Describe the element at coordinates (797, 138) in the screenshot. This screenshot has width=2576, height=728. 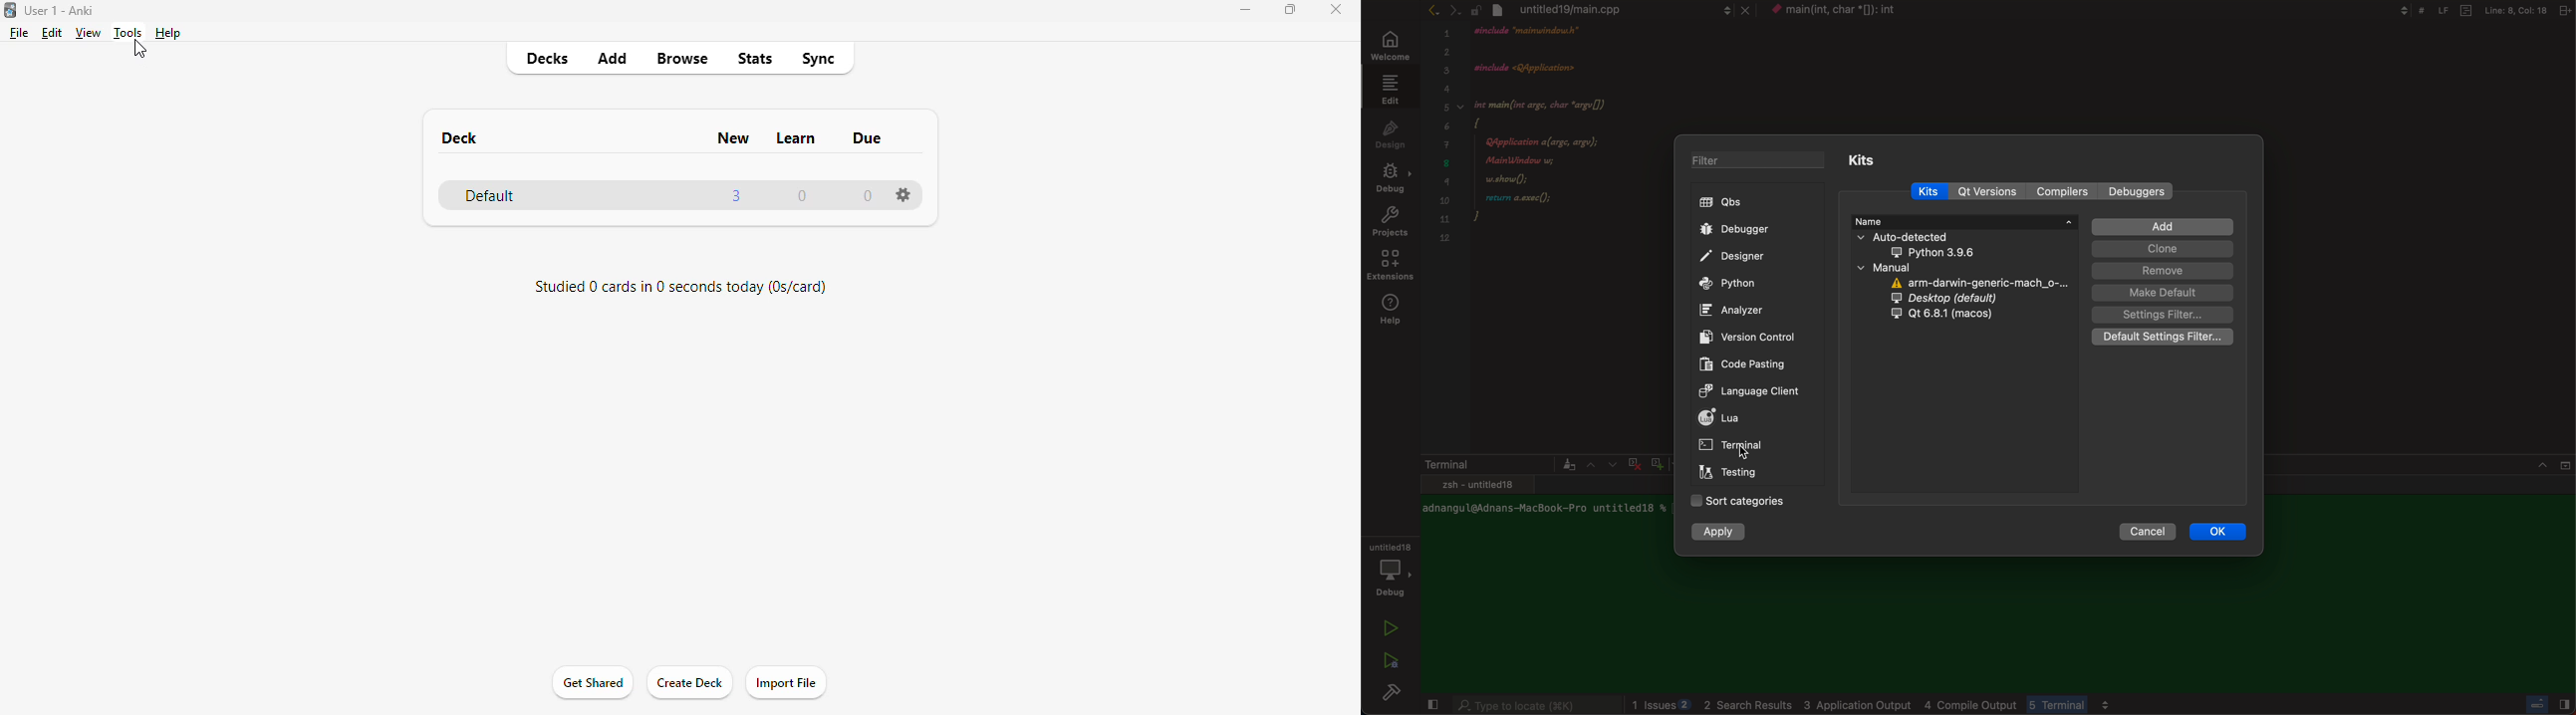
I see `learn` at that location.